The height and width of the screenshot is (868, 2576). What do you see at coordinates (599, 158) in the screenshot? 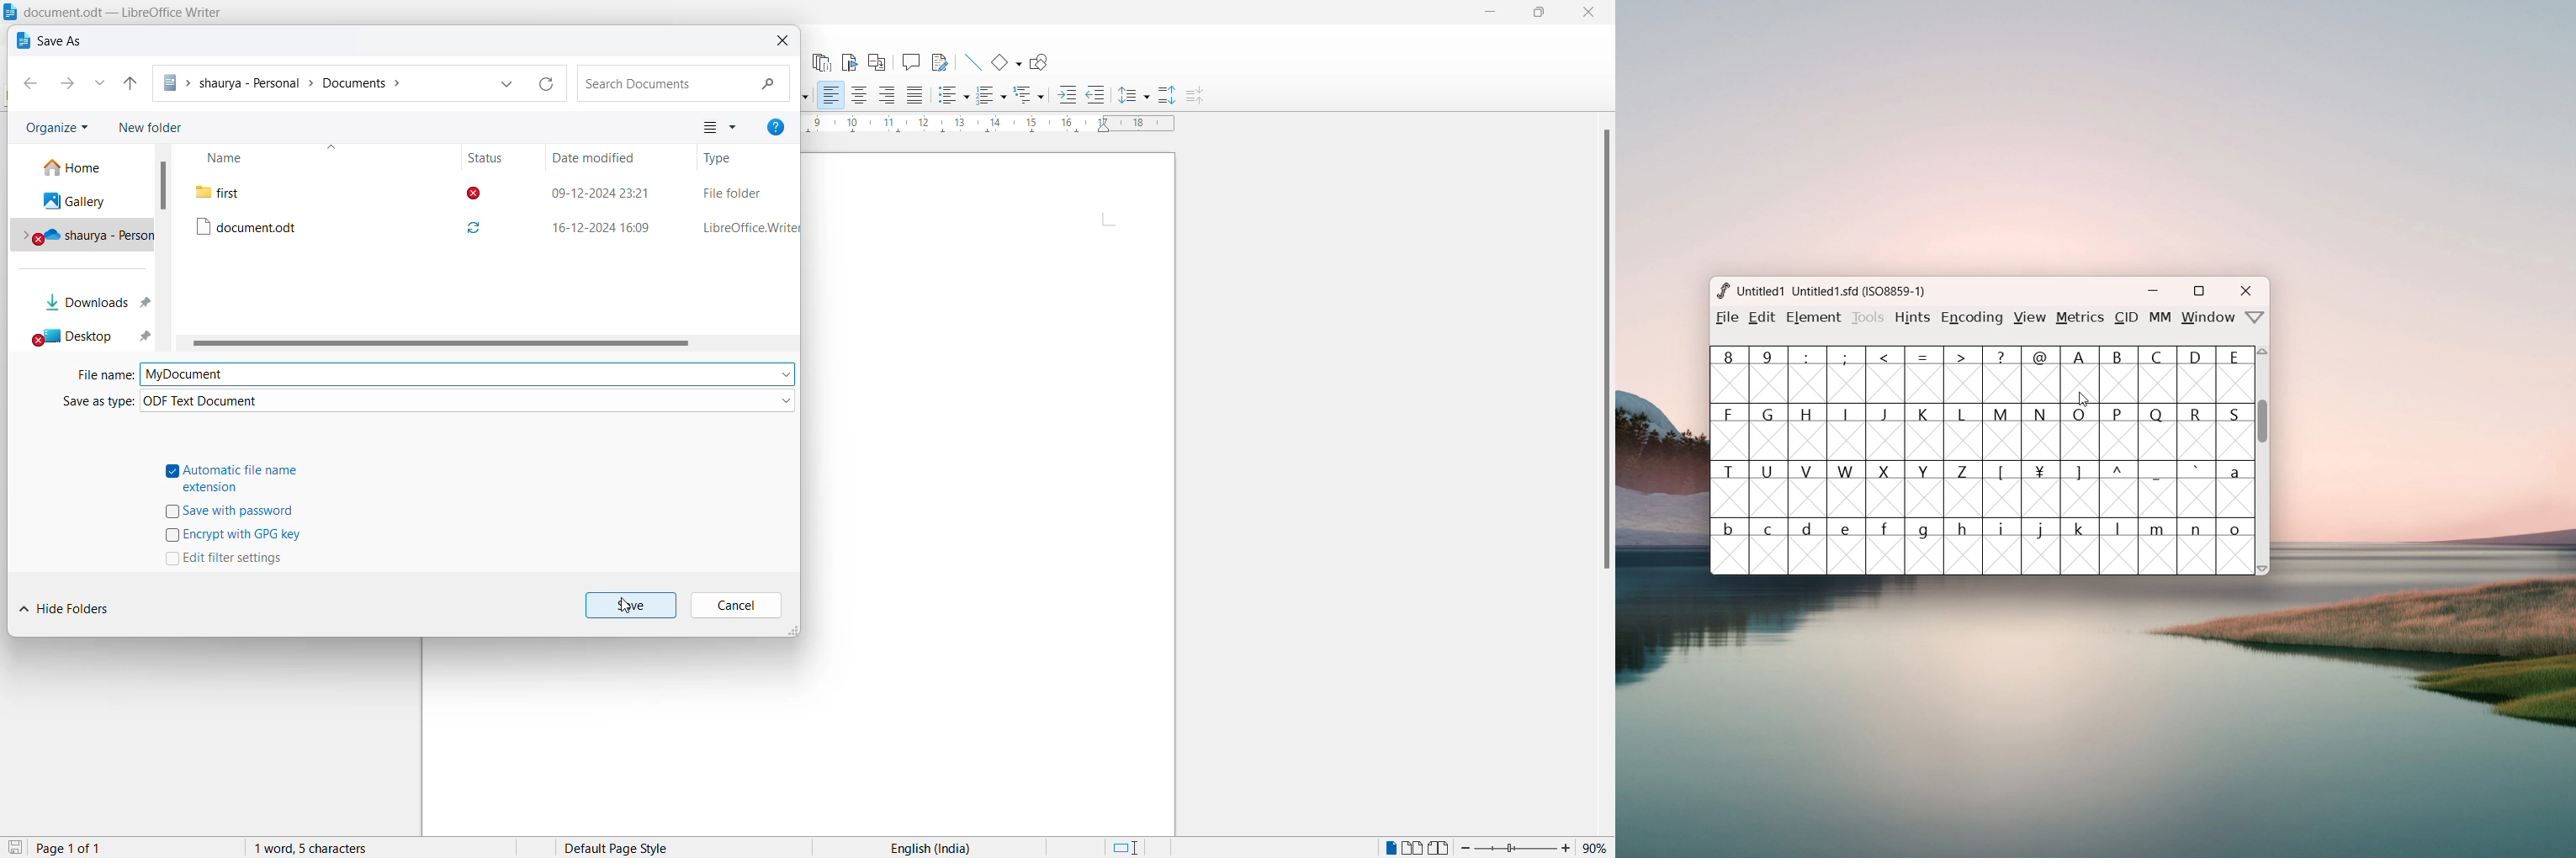
I see `Date modified` at bounding box center [599, 158].